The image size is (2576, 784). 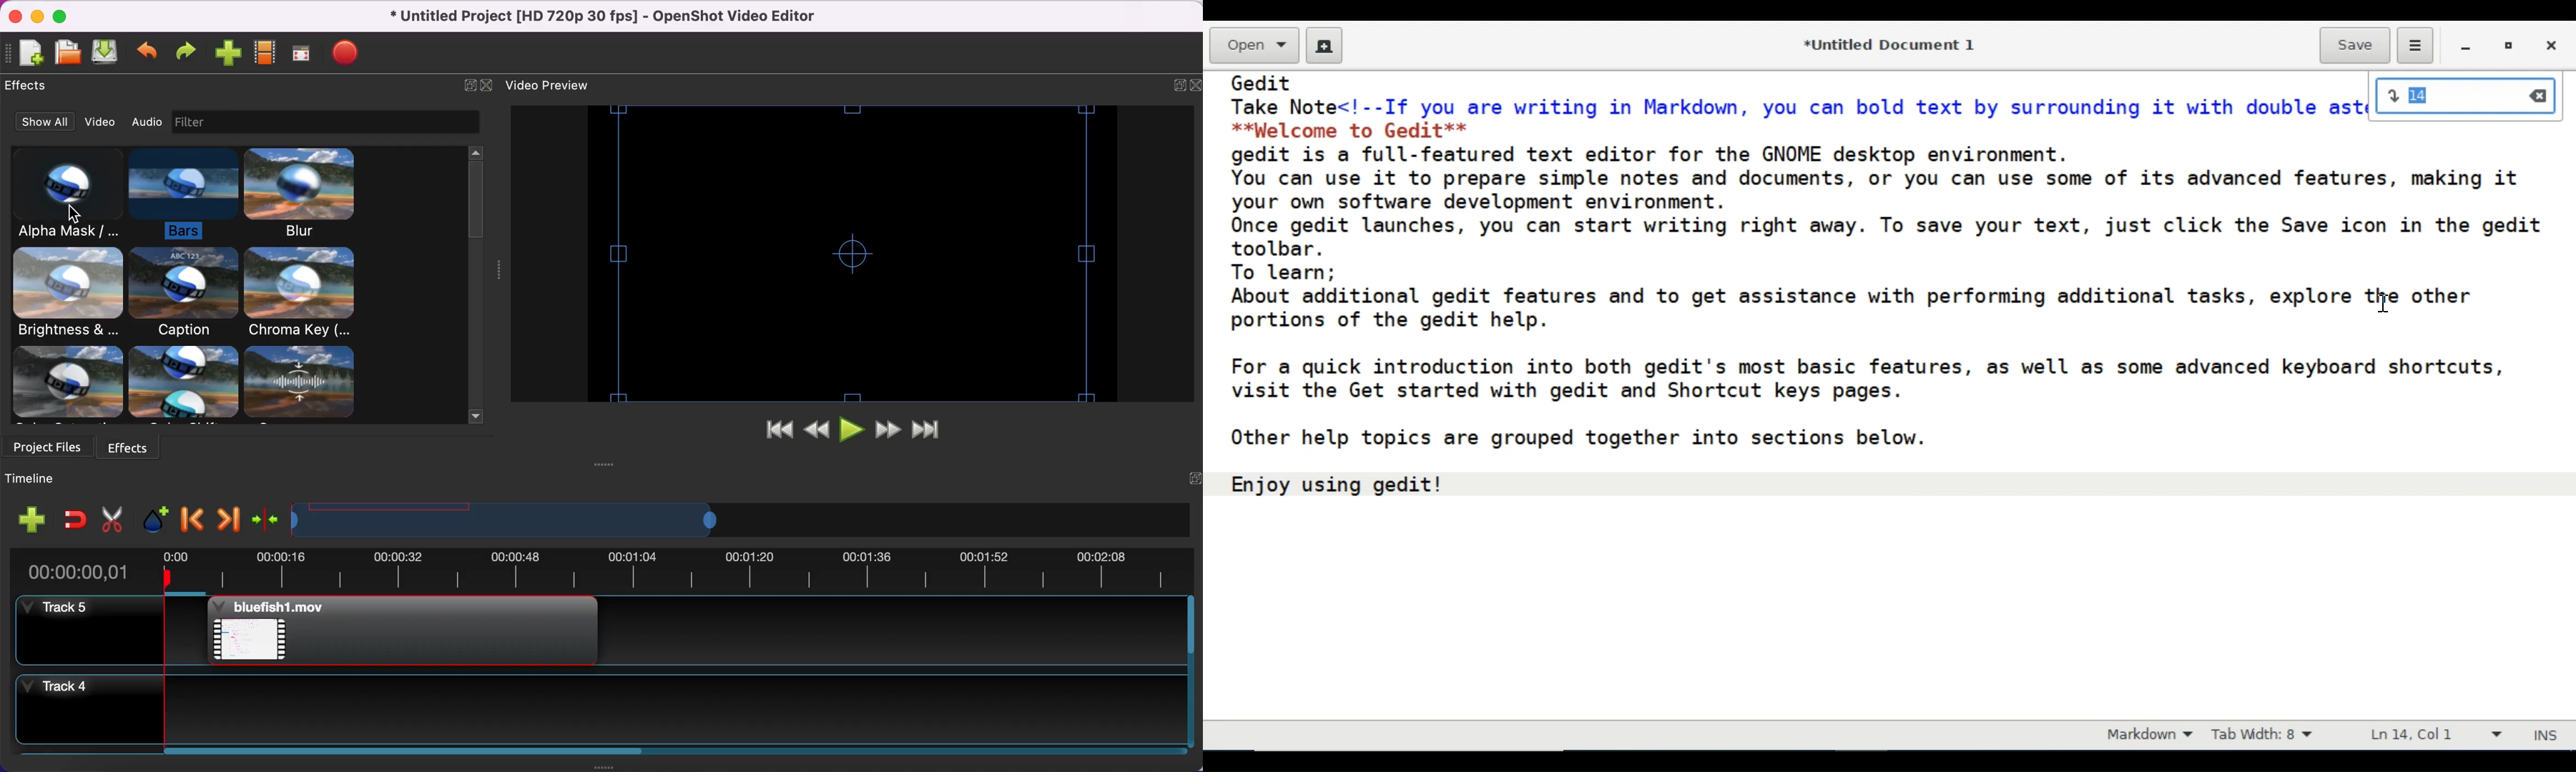 What do you see at coordinates (29, 522) in the screenshot?
I see `add track` at bounding box center [29, 522].